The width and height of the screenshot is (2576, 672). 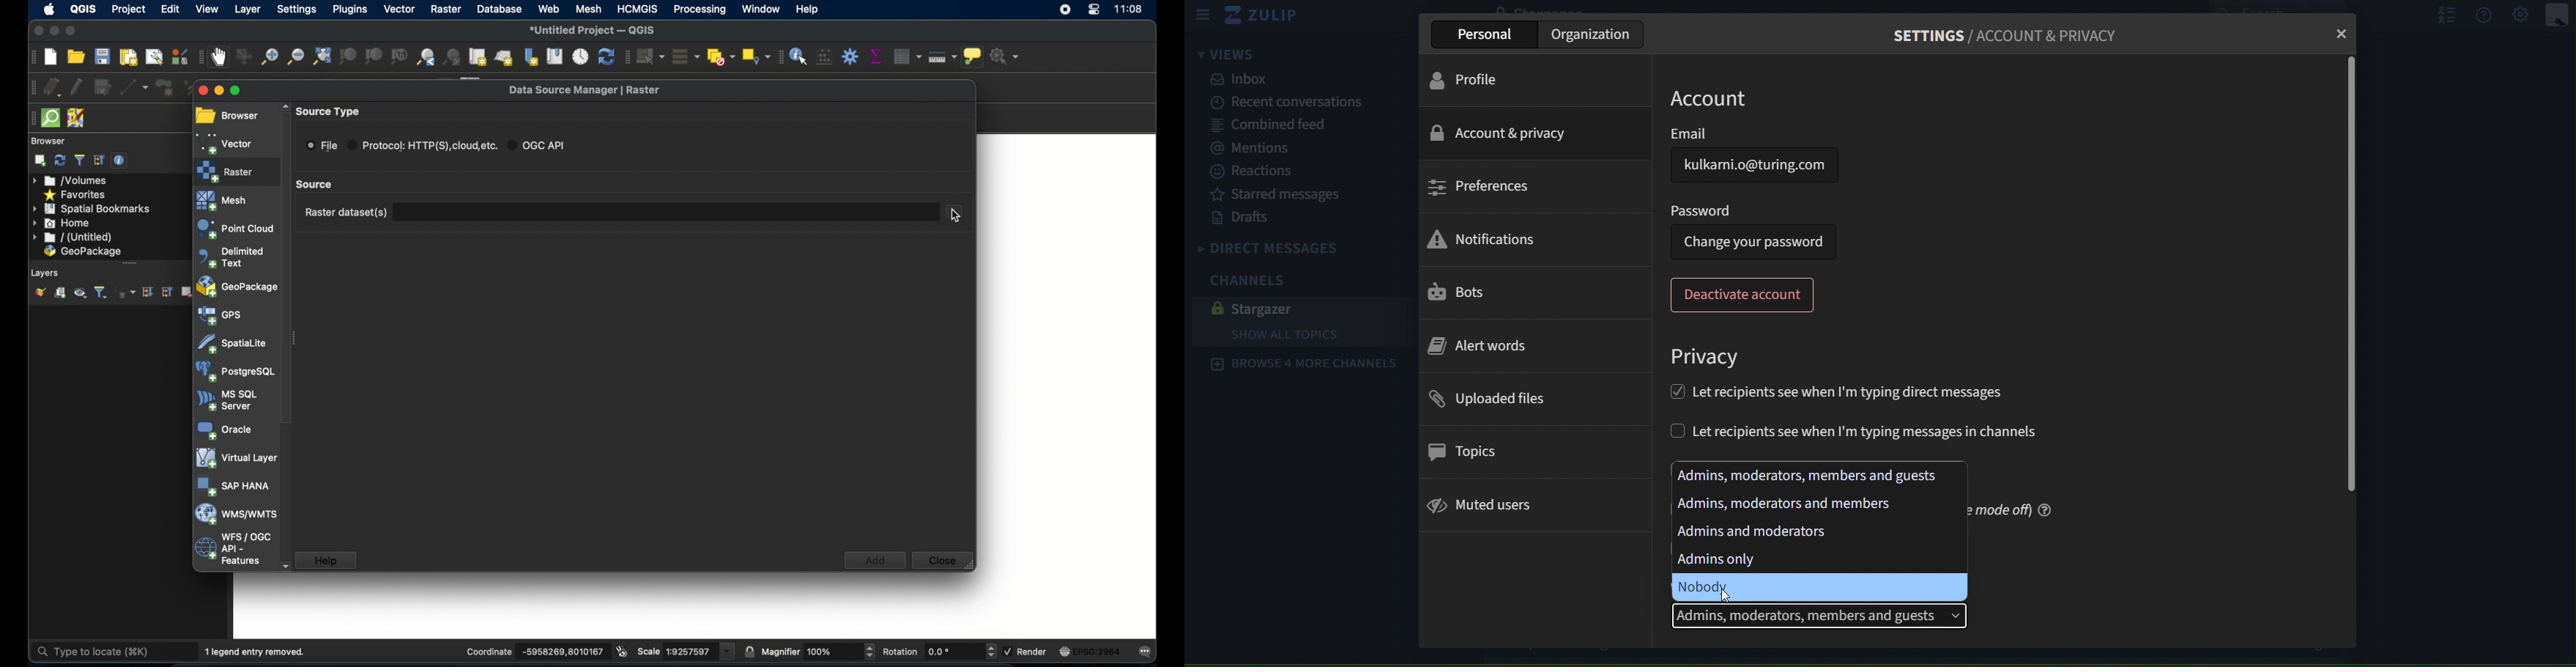 What do you see at coordinates (1270, 126) in the screenshot?
I see `combined feed` at bounding box center [1270, 126].